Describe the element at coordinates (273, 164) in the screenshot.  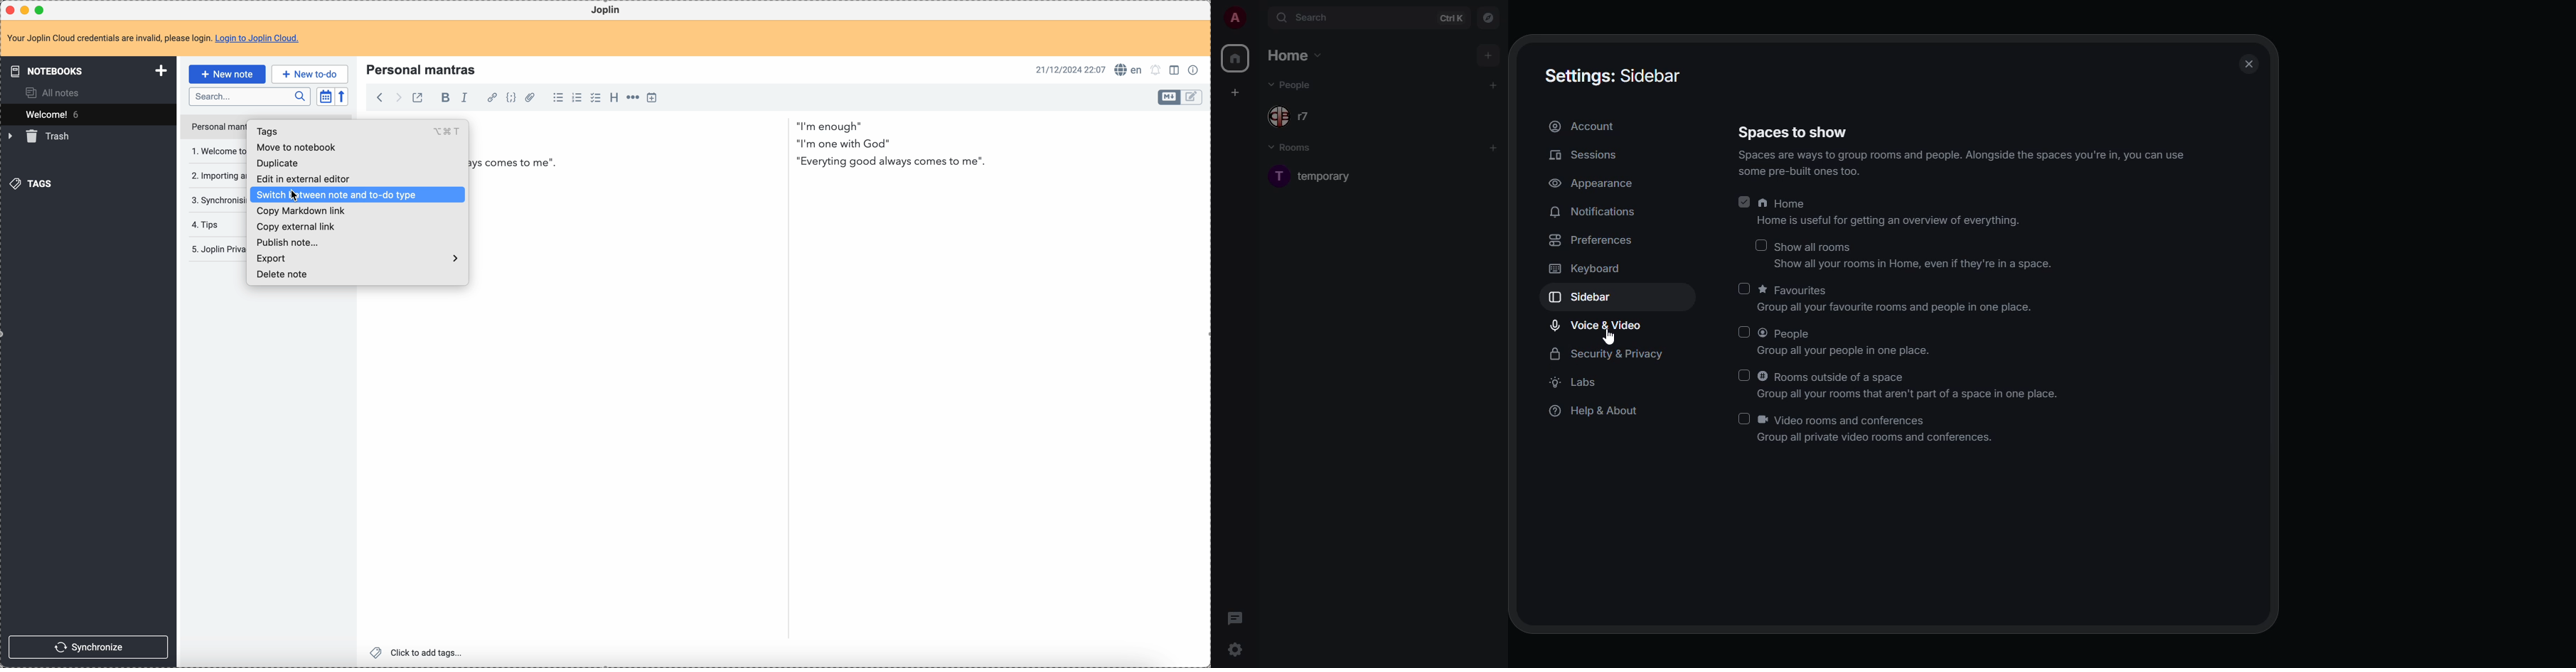
I see `duplicate` at that location.